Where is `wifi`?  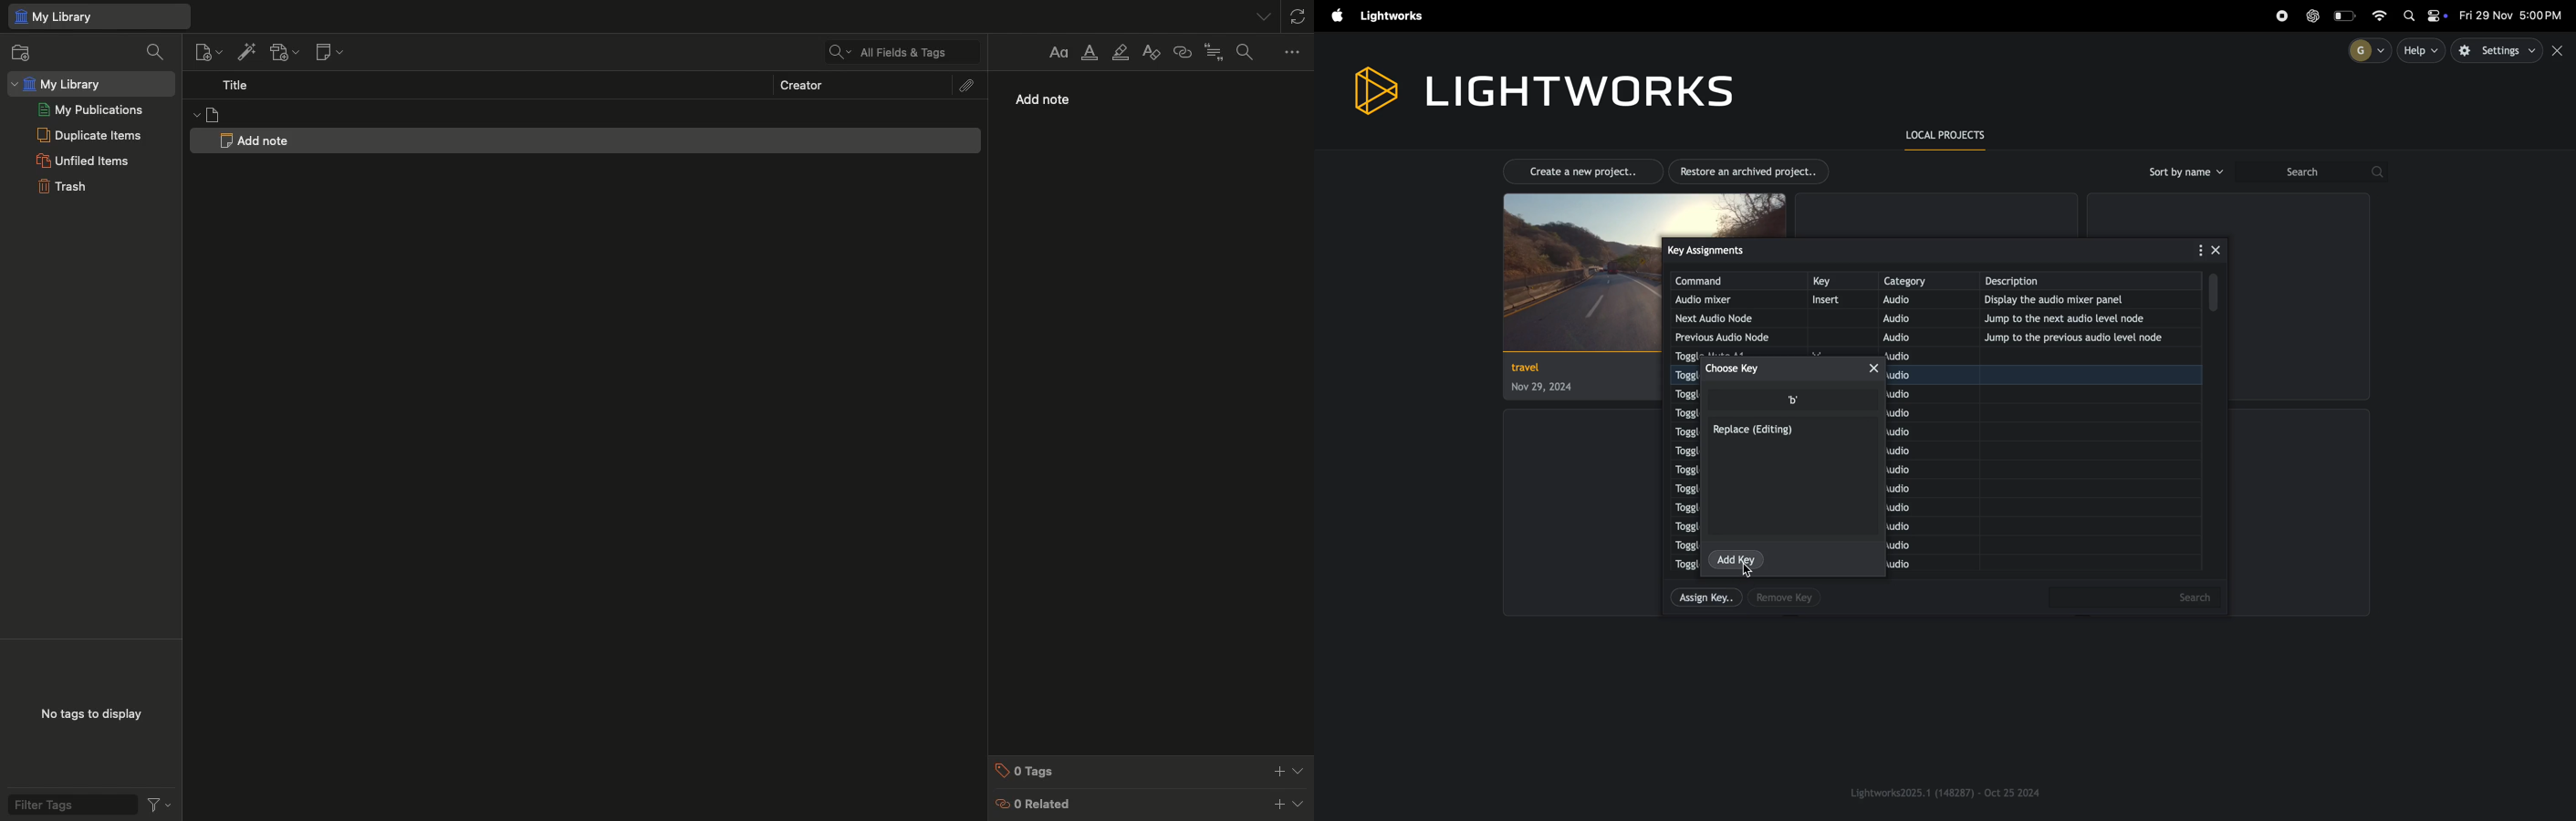 wifi is located at coordinates (2385, 14).